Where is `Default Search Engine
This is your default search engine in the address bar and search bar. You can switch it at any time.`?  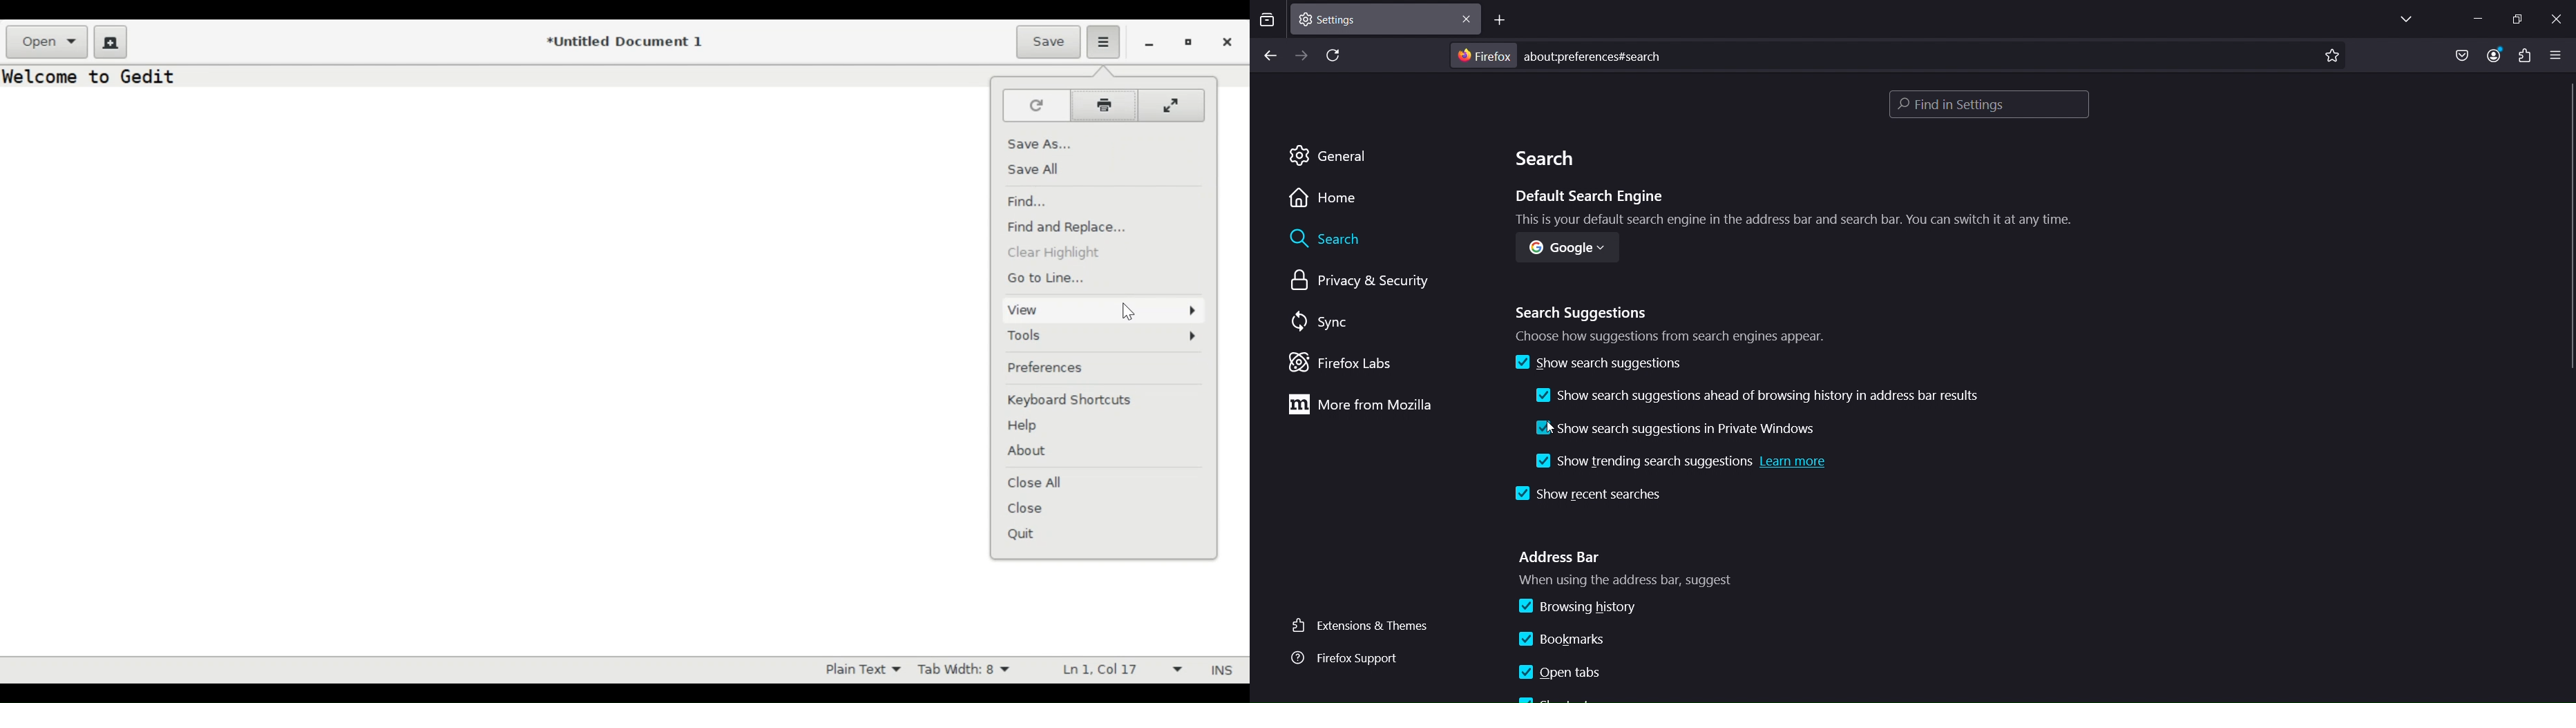
Default Search Engine
This is your default search engine in the address bar and search bar. You can switch it at any time. is located at coordinates (1780, 208).